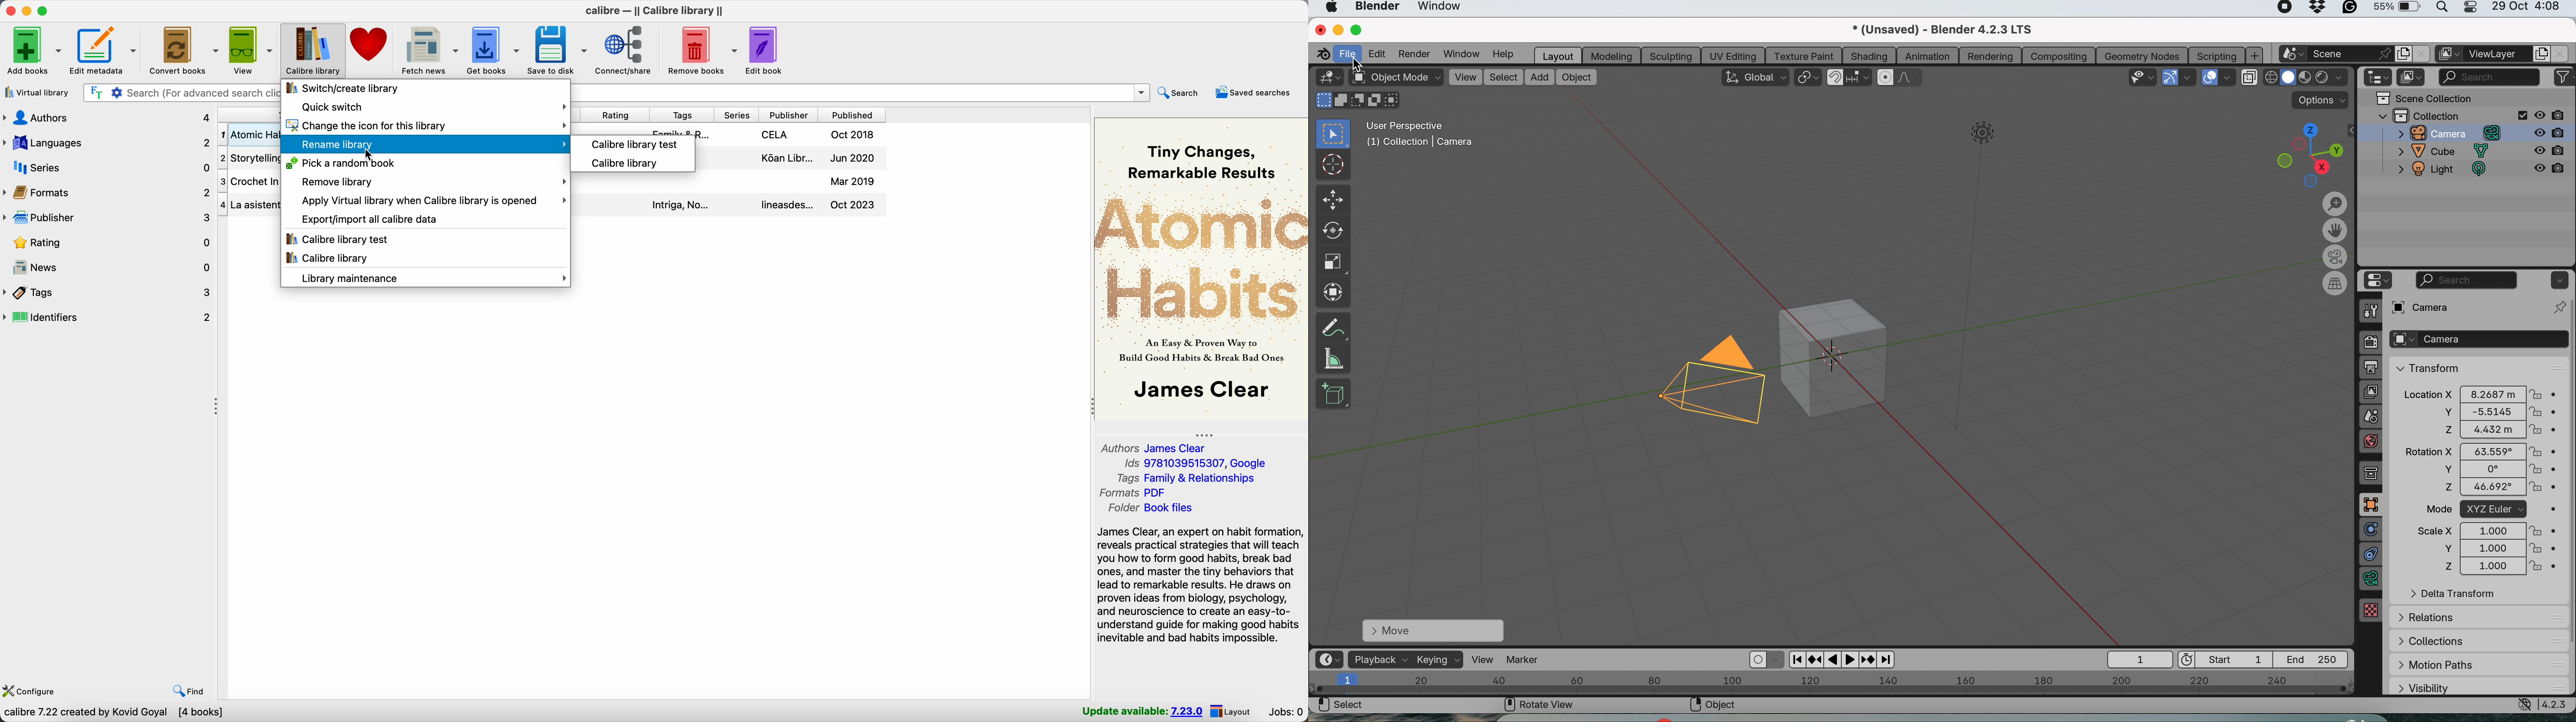  Describe the element at coordinates (1540, 78) in the screenshot. I see `add` at that location.